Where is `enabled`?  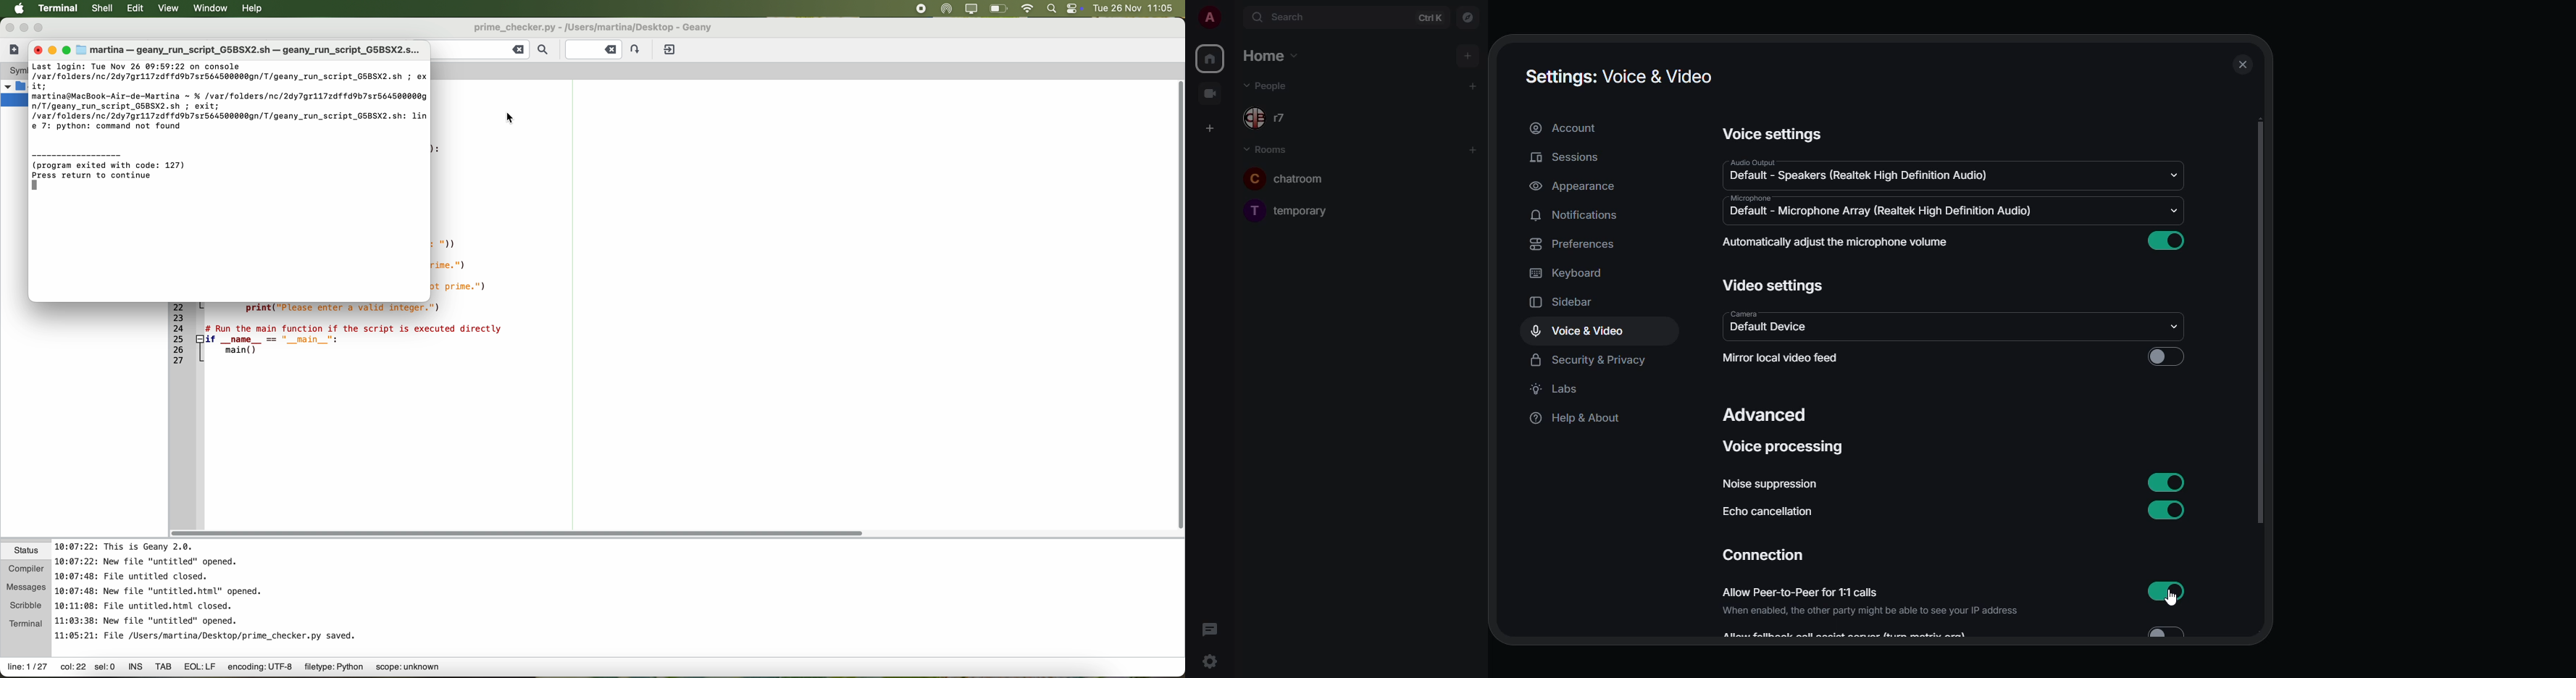
enabled is located at coordinates (2169, 239).